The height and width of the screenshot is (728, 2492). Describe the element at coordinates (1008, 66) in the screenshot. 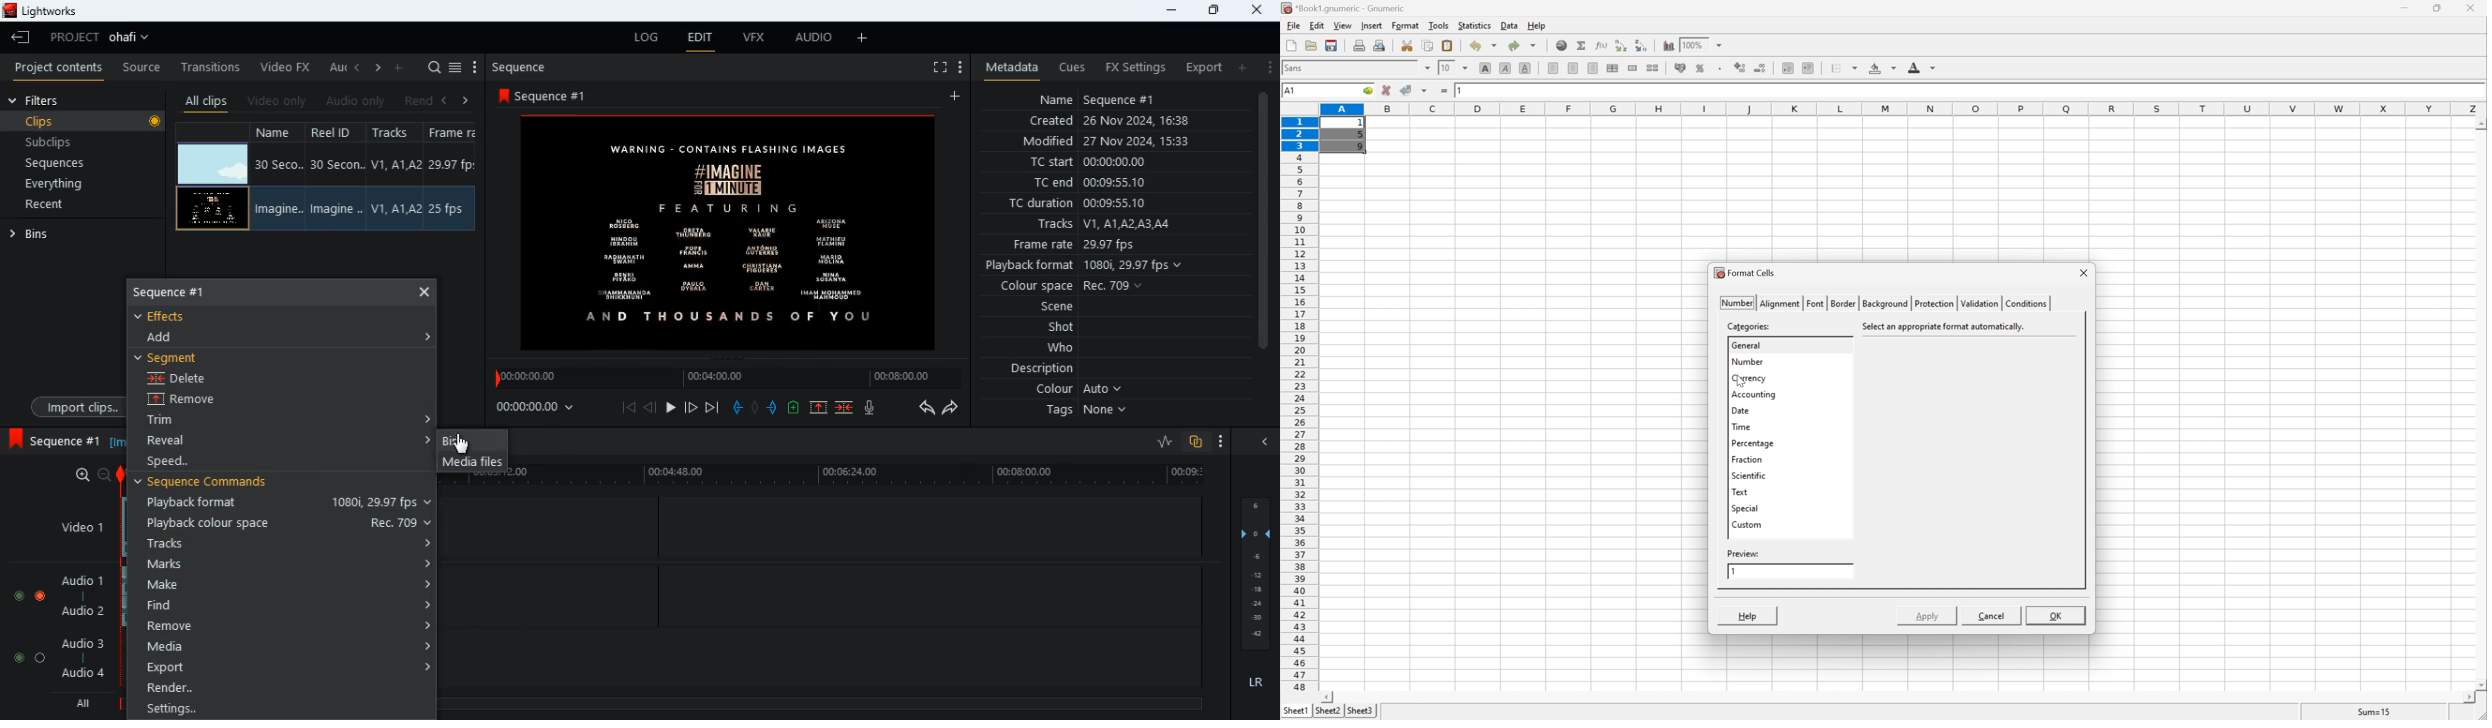

I see `metadata` at that location.